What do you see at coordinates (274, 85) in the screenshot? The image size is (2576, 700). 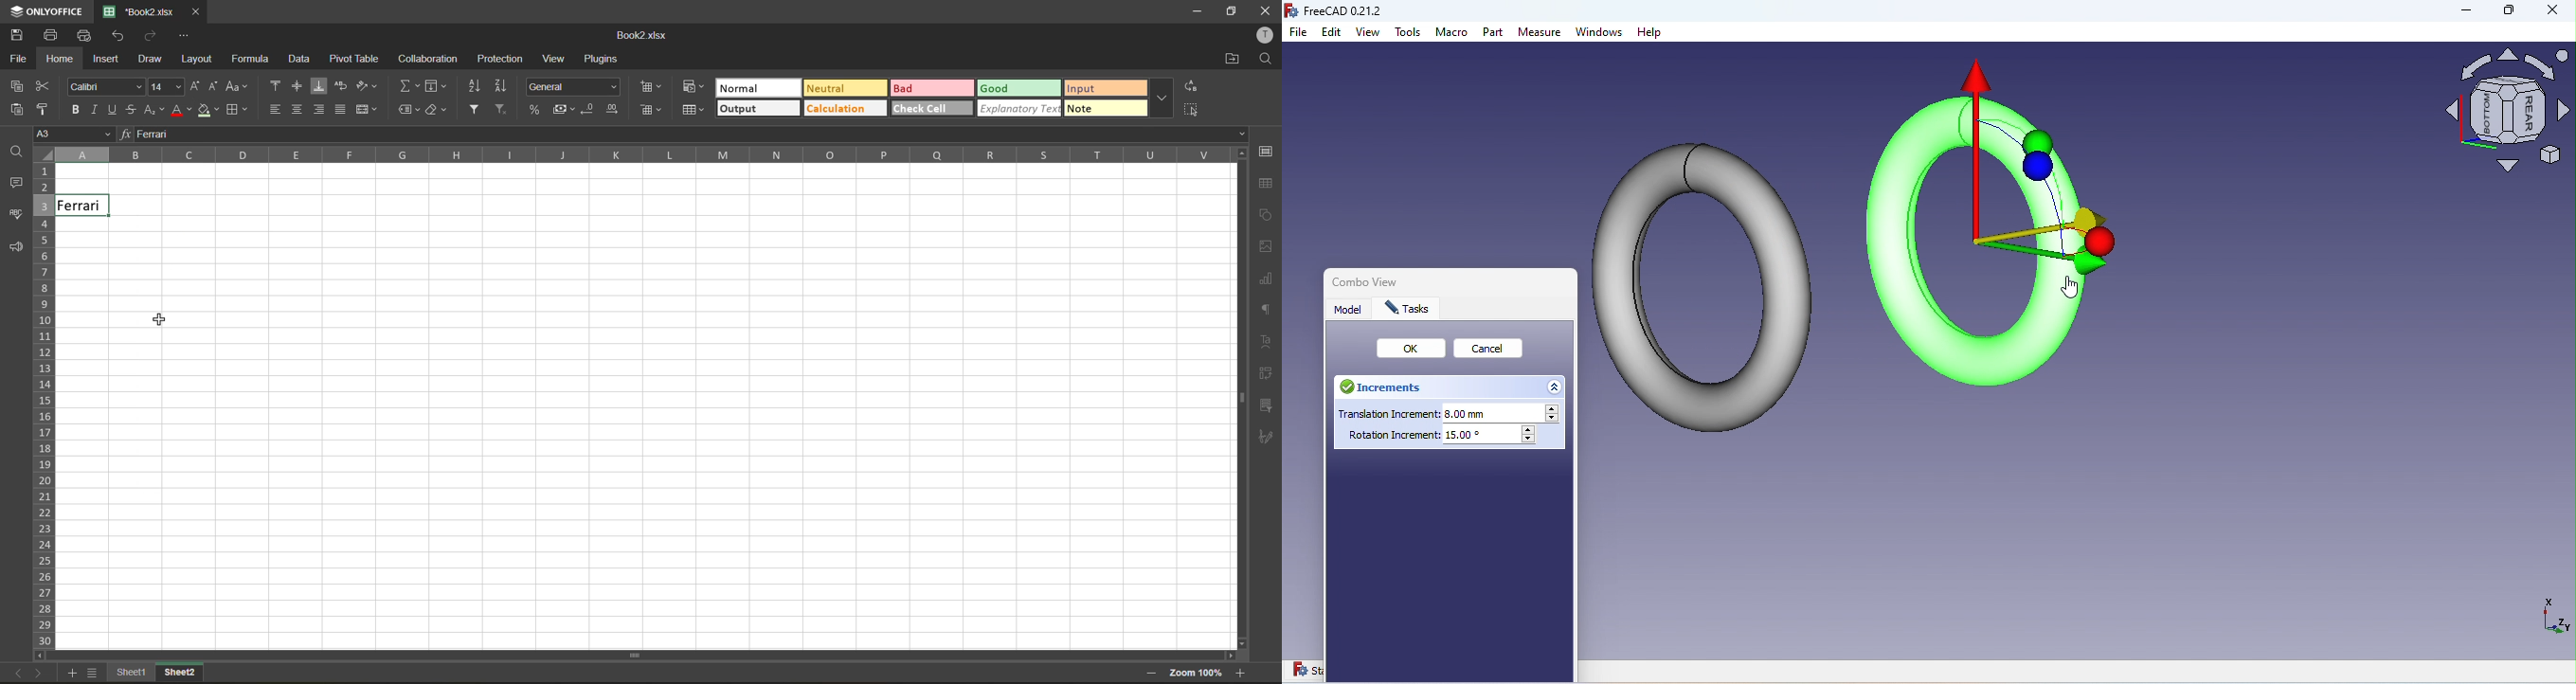 I see `align top` at bounding box center [274, 85].